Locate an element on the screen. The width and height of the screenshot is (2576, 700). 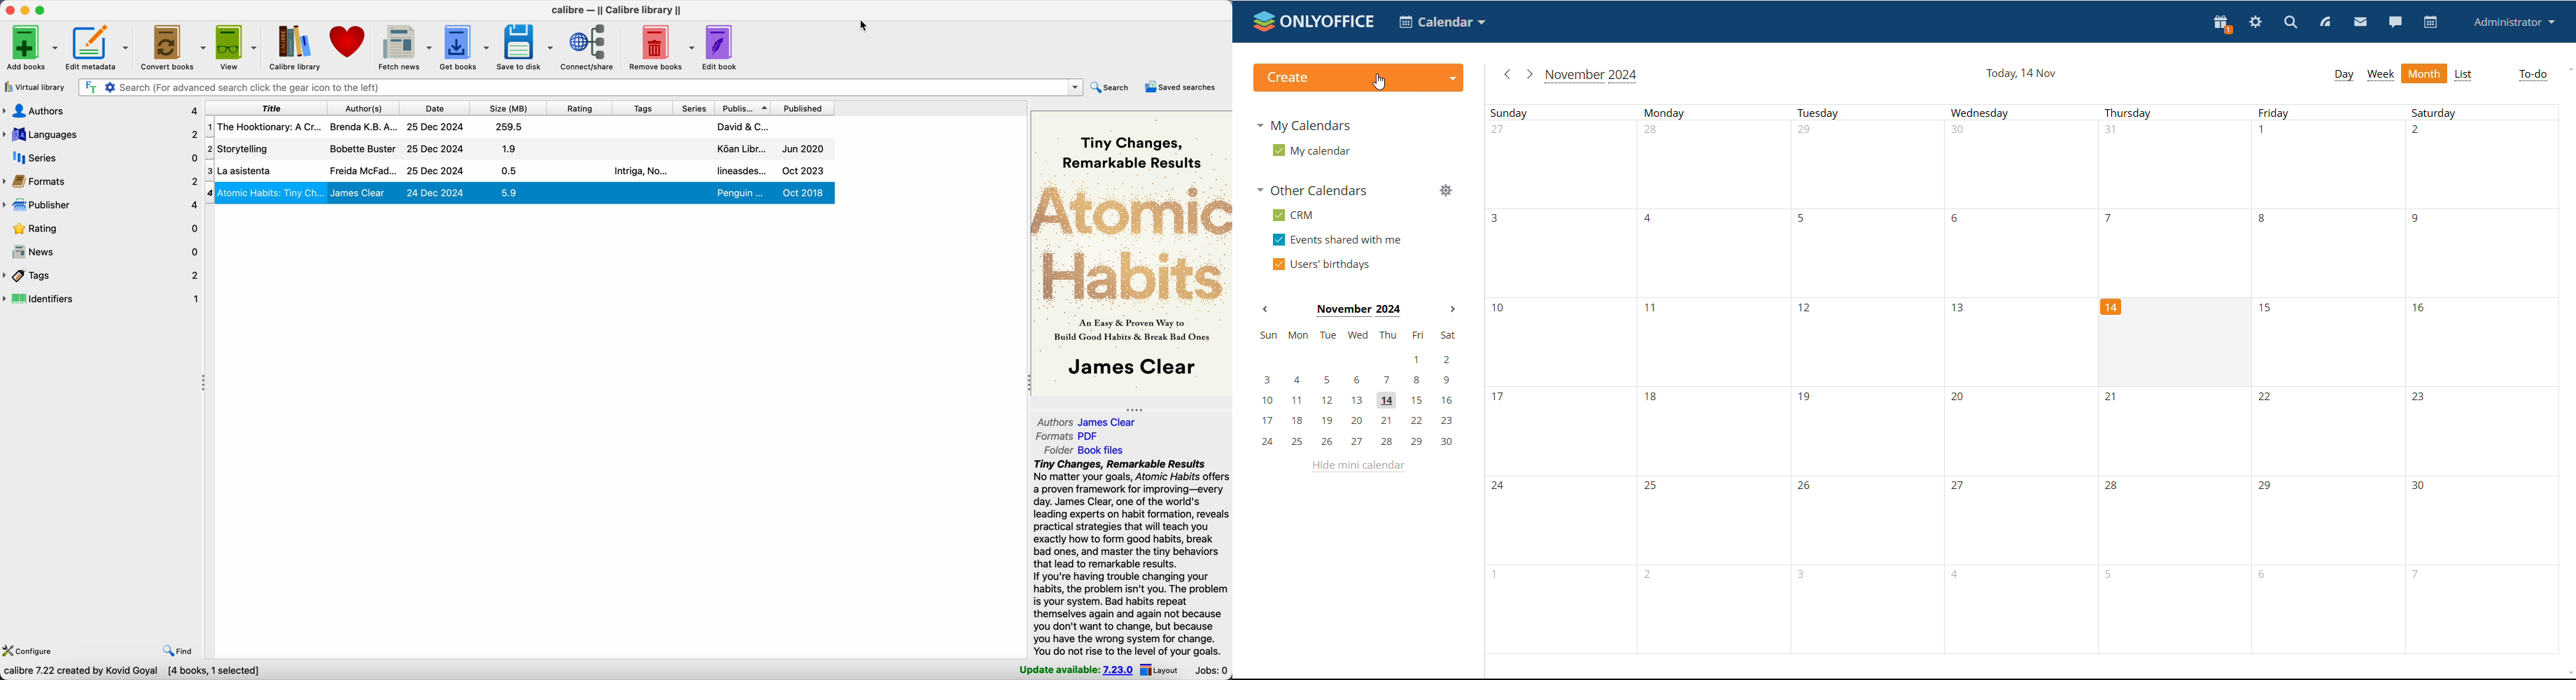
intriga, no... is located at coordinates (638, 171).